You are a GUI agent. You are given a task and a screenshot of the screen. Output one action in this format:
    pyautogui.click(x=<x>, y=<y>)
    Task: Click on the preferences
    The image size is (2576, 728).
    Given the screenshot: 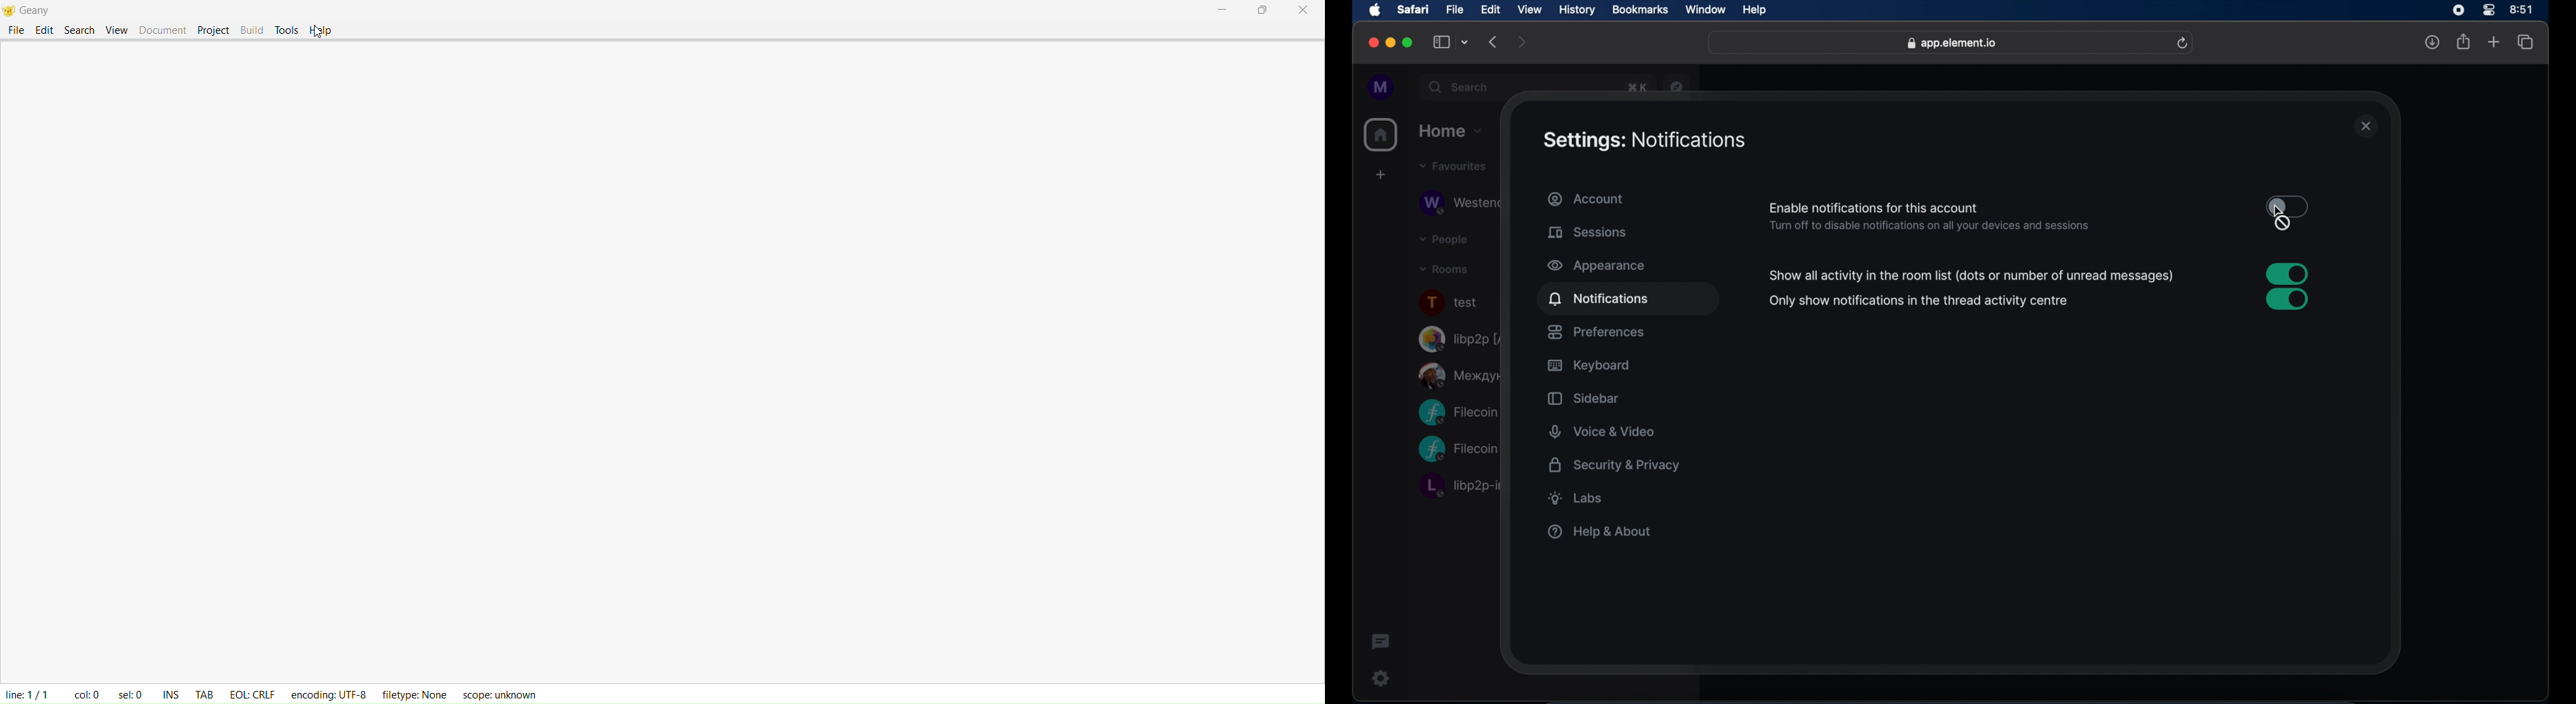 What is the action you would take?
    pyautogui.click(x=1596, y=332)
    